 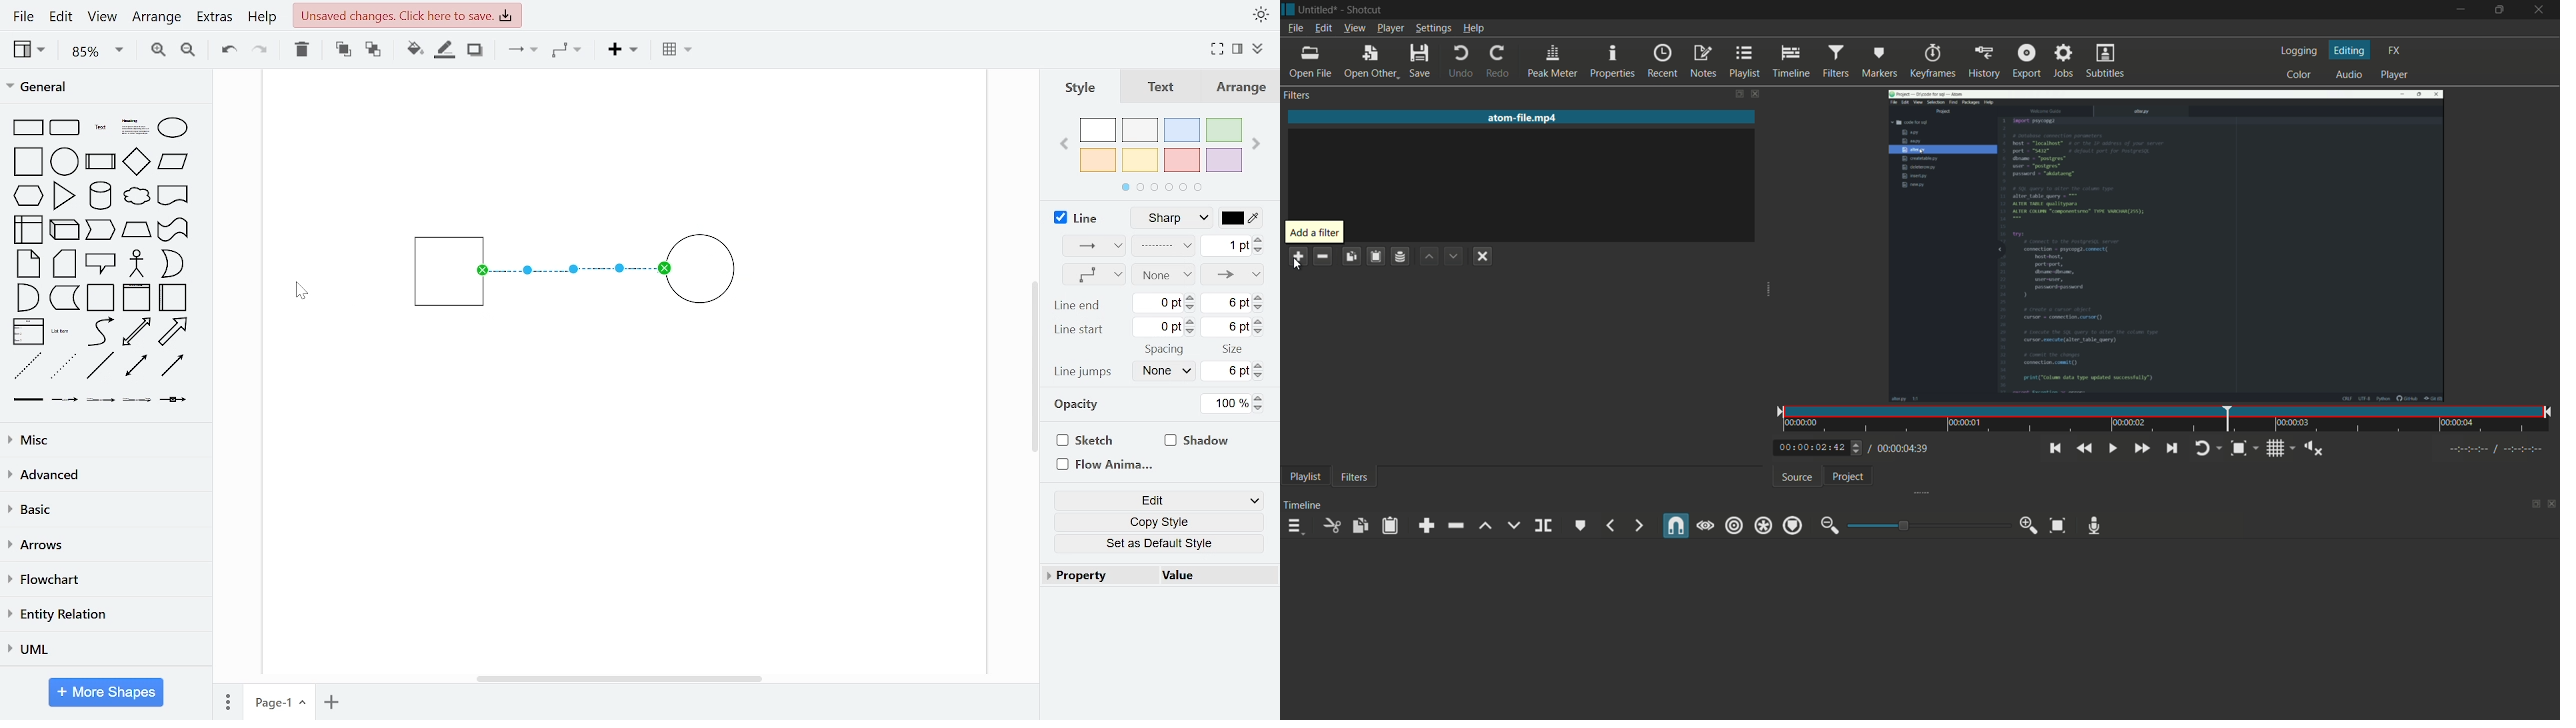 I want to click on skip to the previous point, so click(x=2054, y=449).